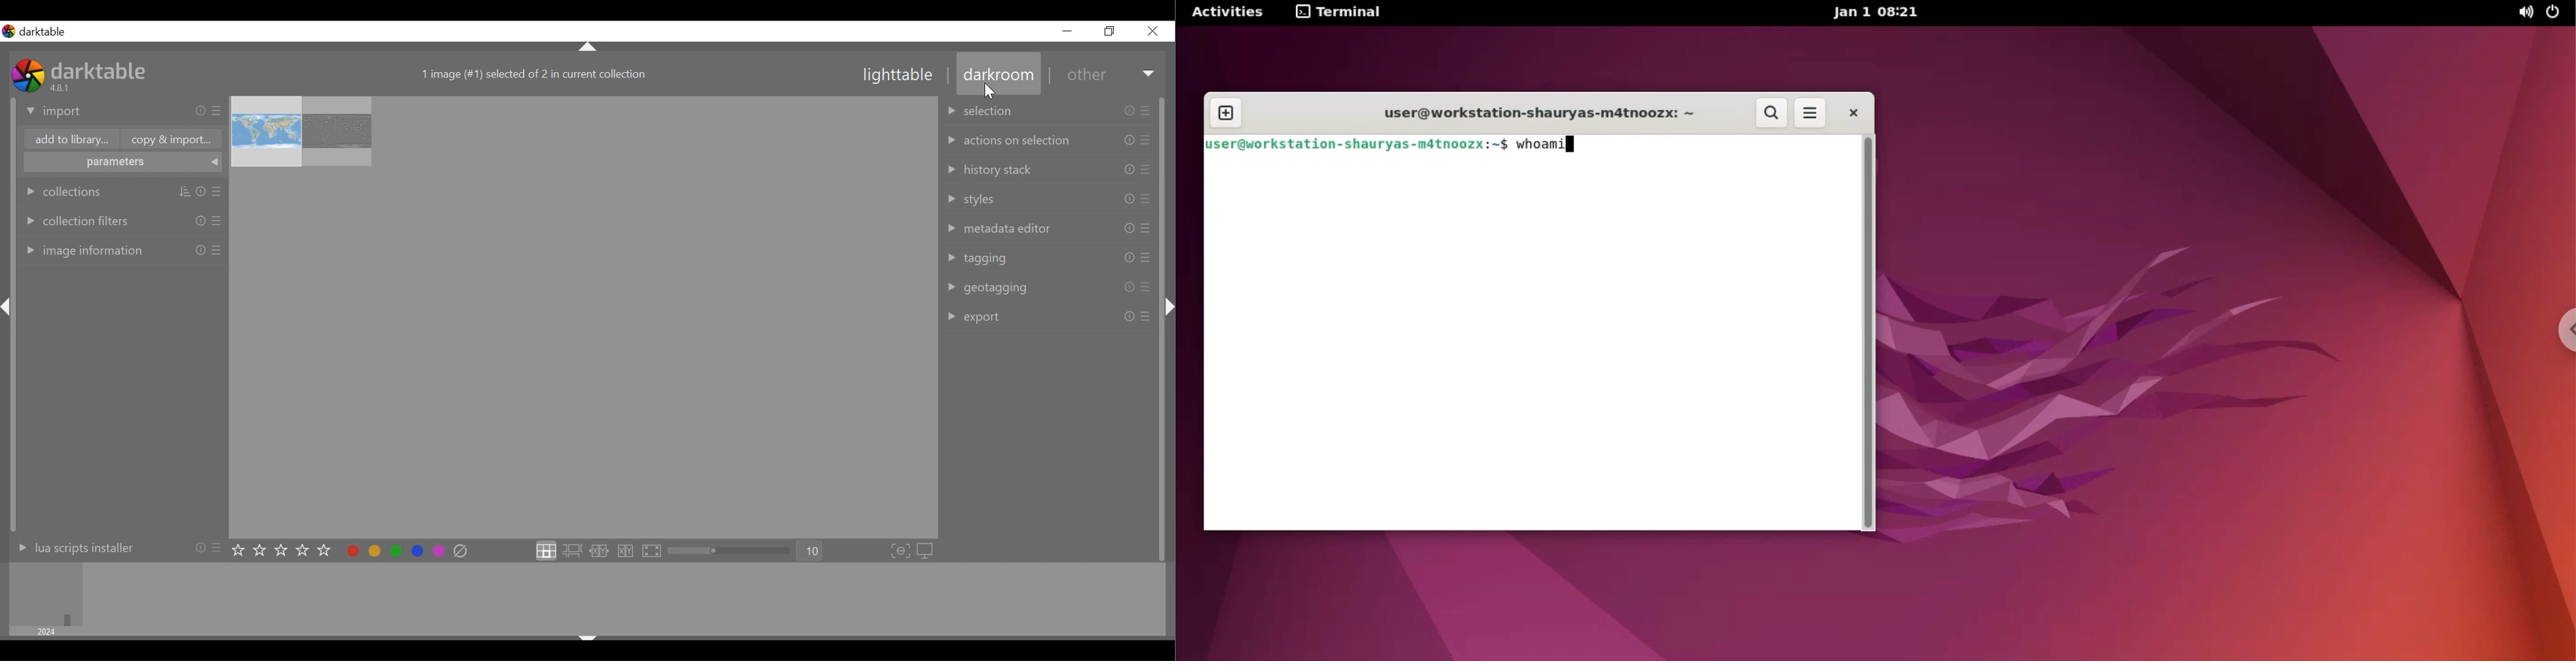 The height and width of the screenshot is (672, 2576). Describe the element at coordinates (48, 632) in the screenshot. I see `2024` at that location.